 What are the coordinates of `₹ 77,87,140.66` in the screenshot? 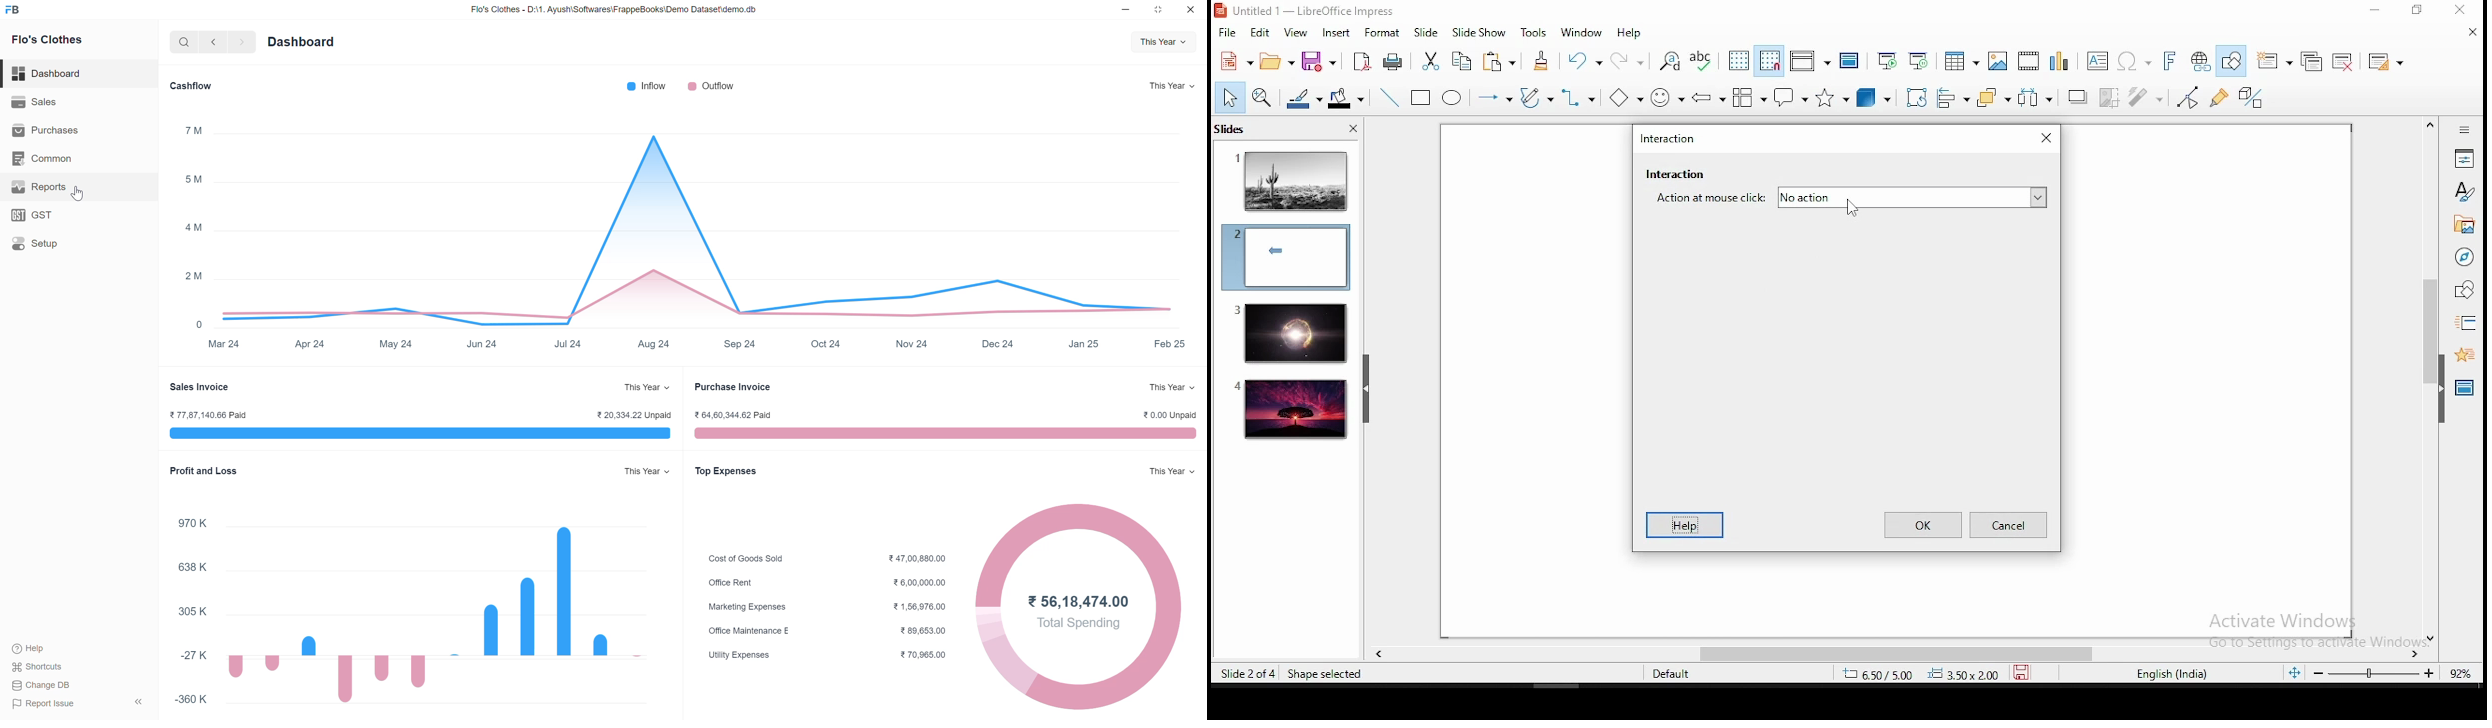 It's located at (206, 414).